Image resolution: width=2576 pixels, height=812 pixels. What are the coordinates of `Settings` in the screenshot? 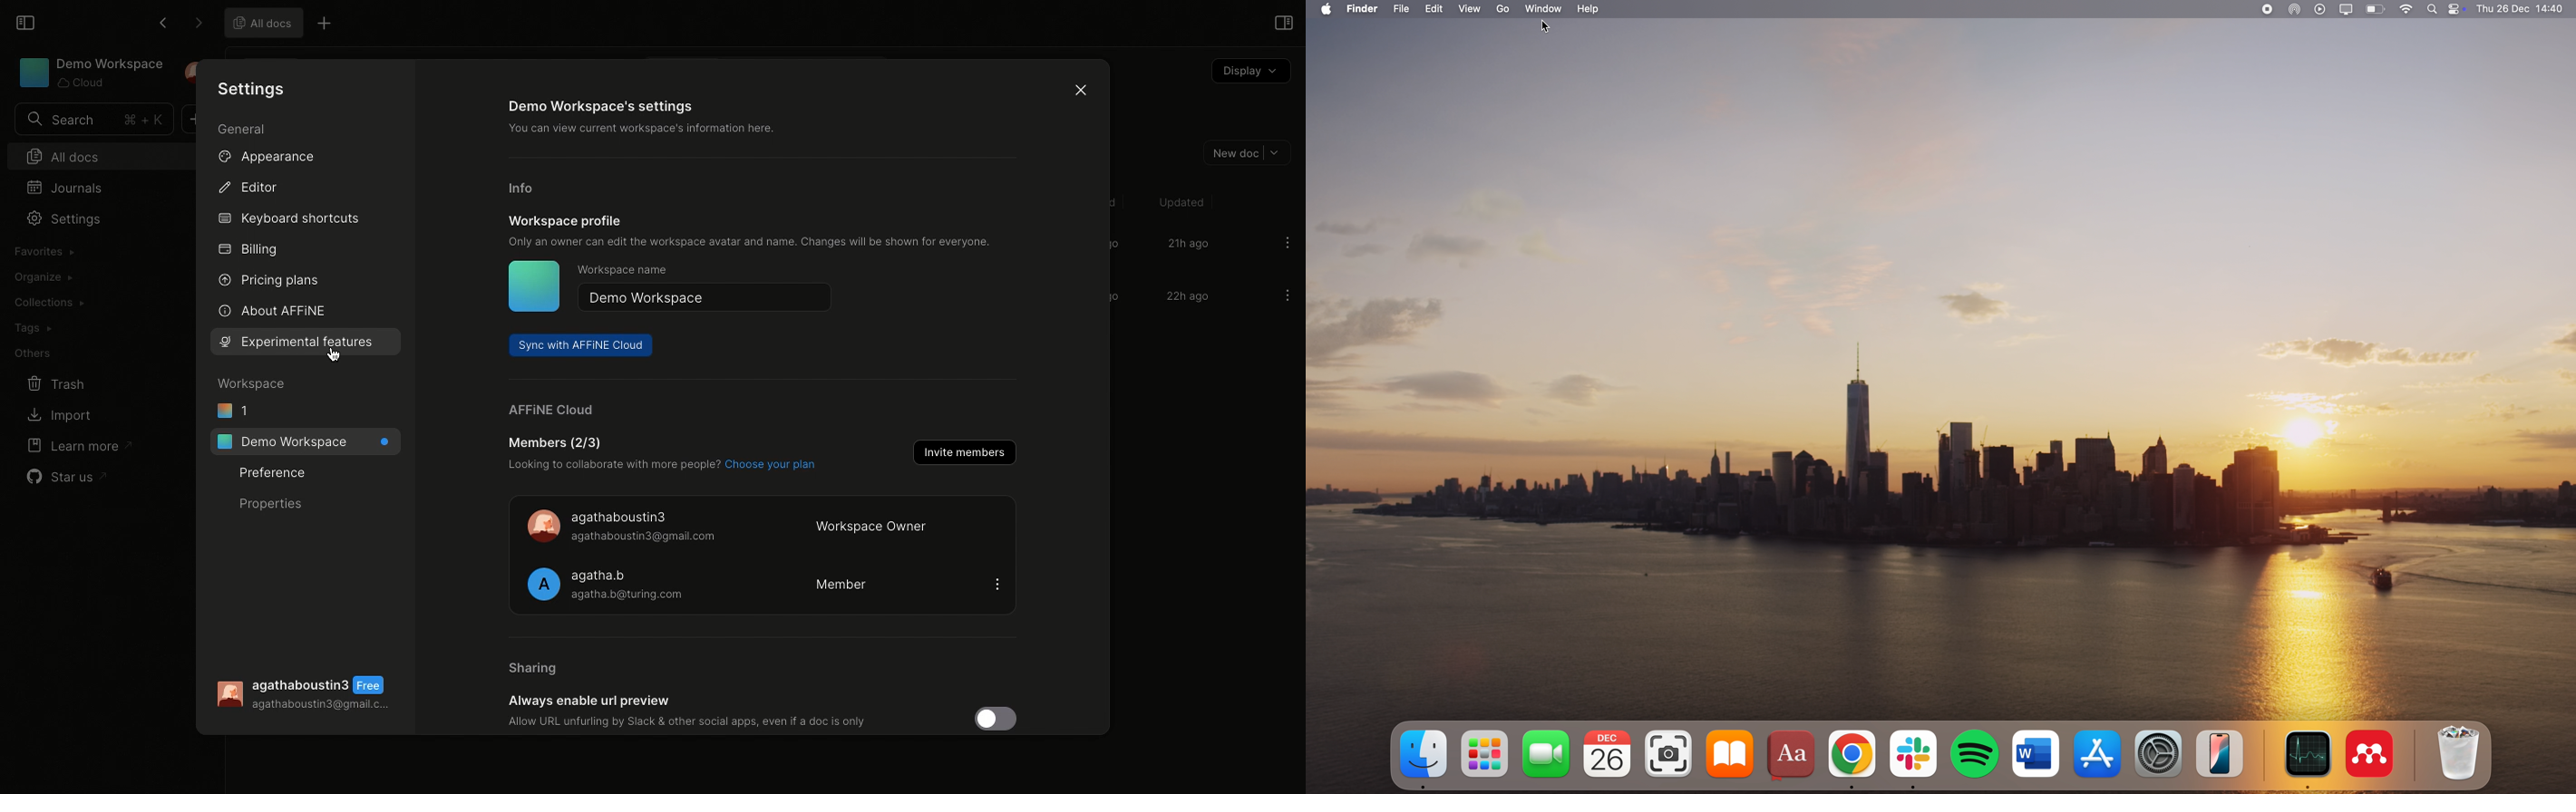 It's located at (63, 218).